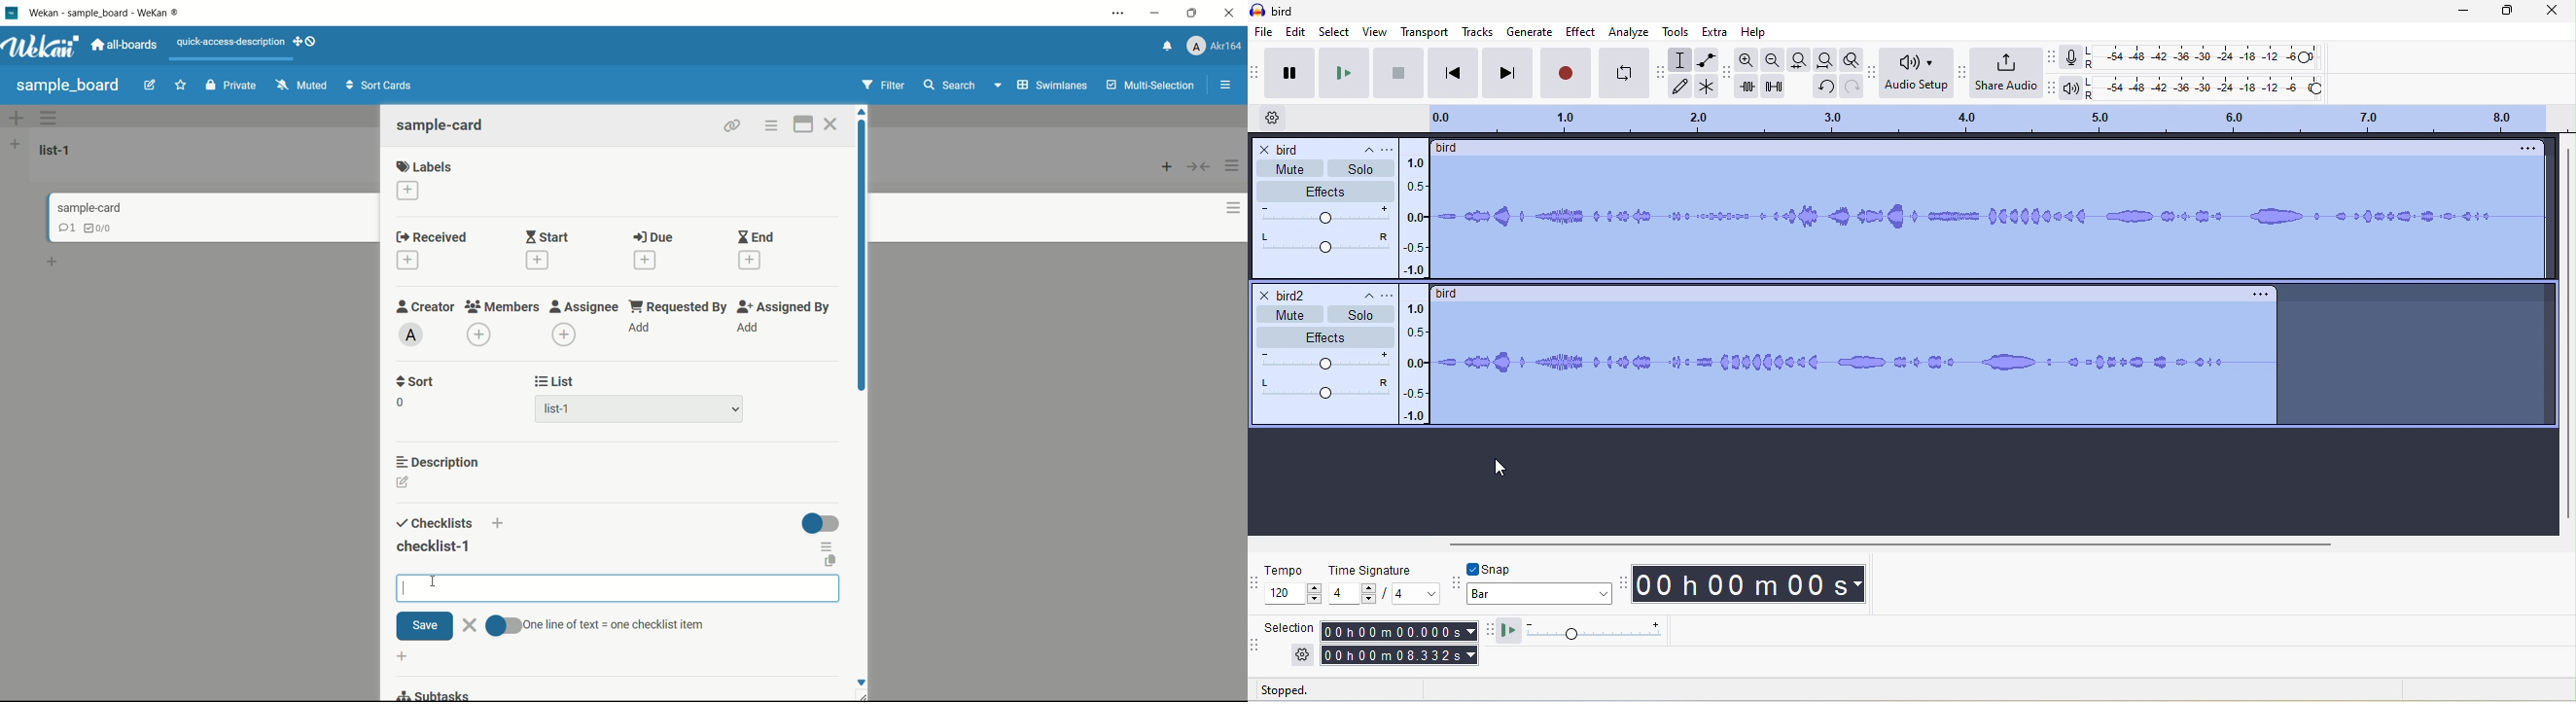  What do you see at coordinates (1203, 166) in the screenshot?
I see `button` at bounding box center [1203, 166].